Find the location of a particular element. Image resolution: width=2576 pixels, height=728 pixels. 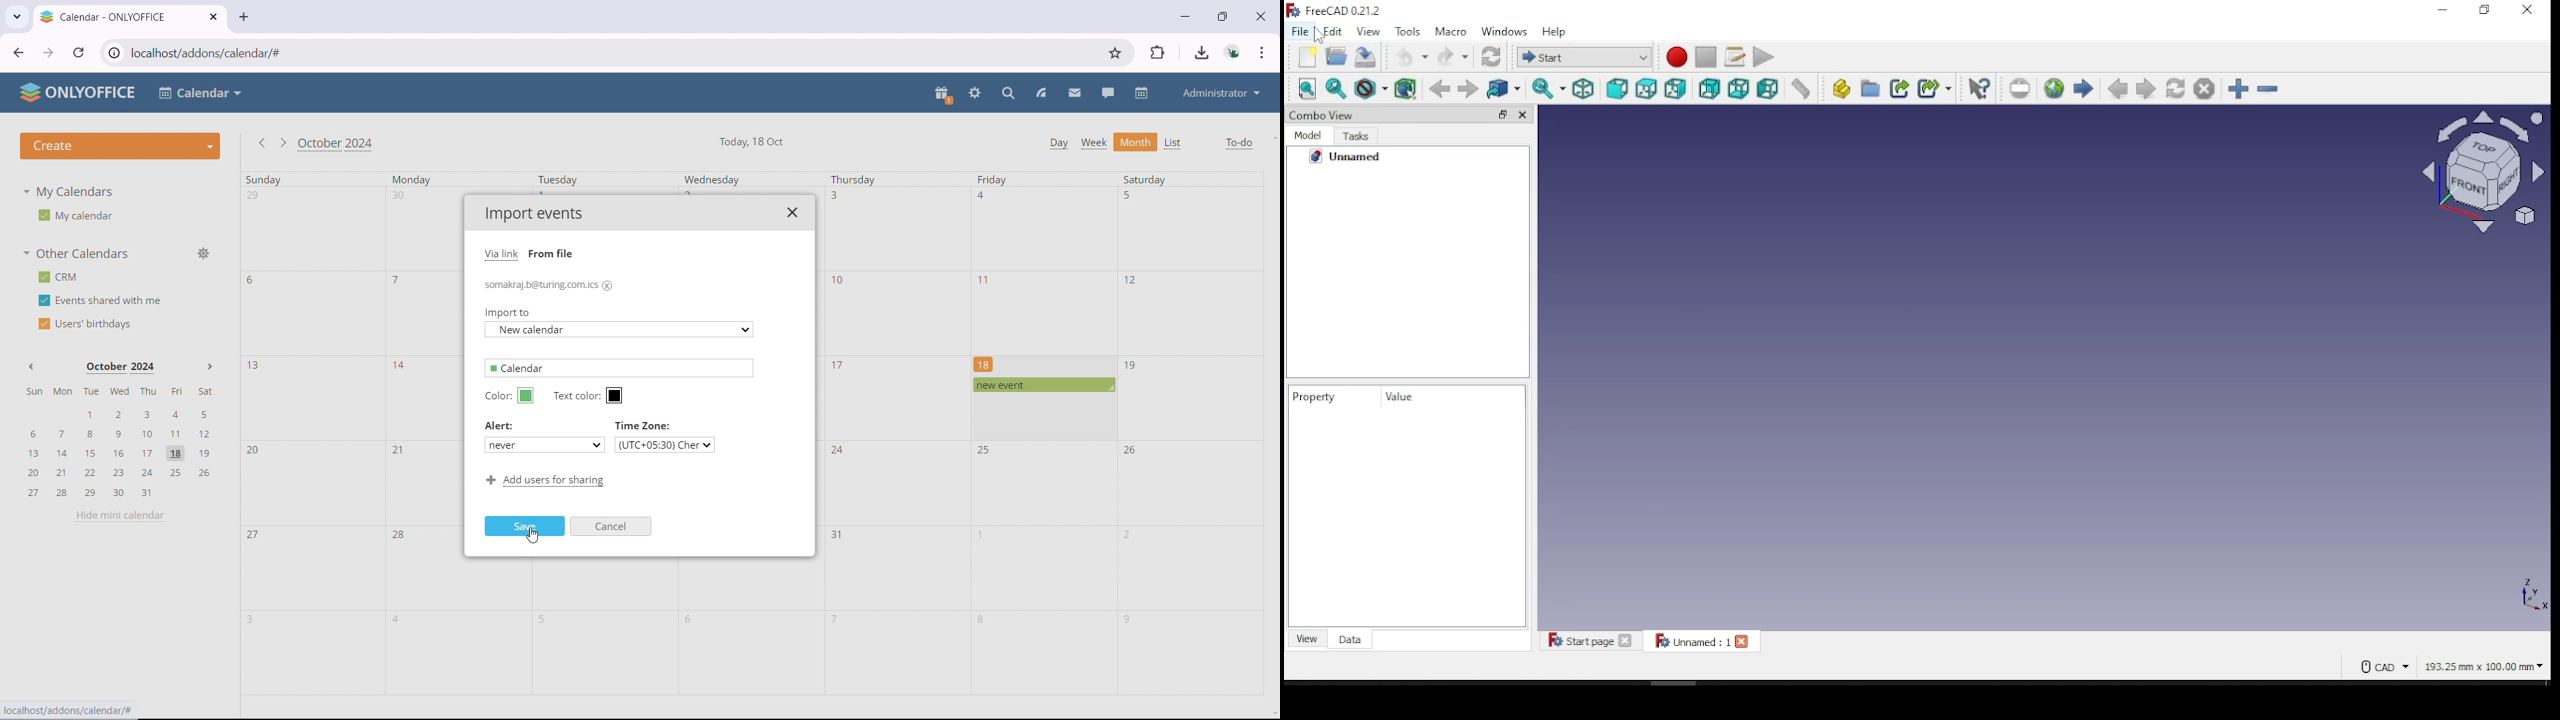

measure distance is located at coordinates (1802, 88).